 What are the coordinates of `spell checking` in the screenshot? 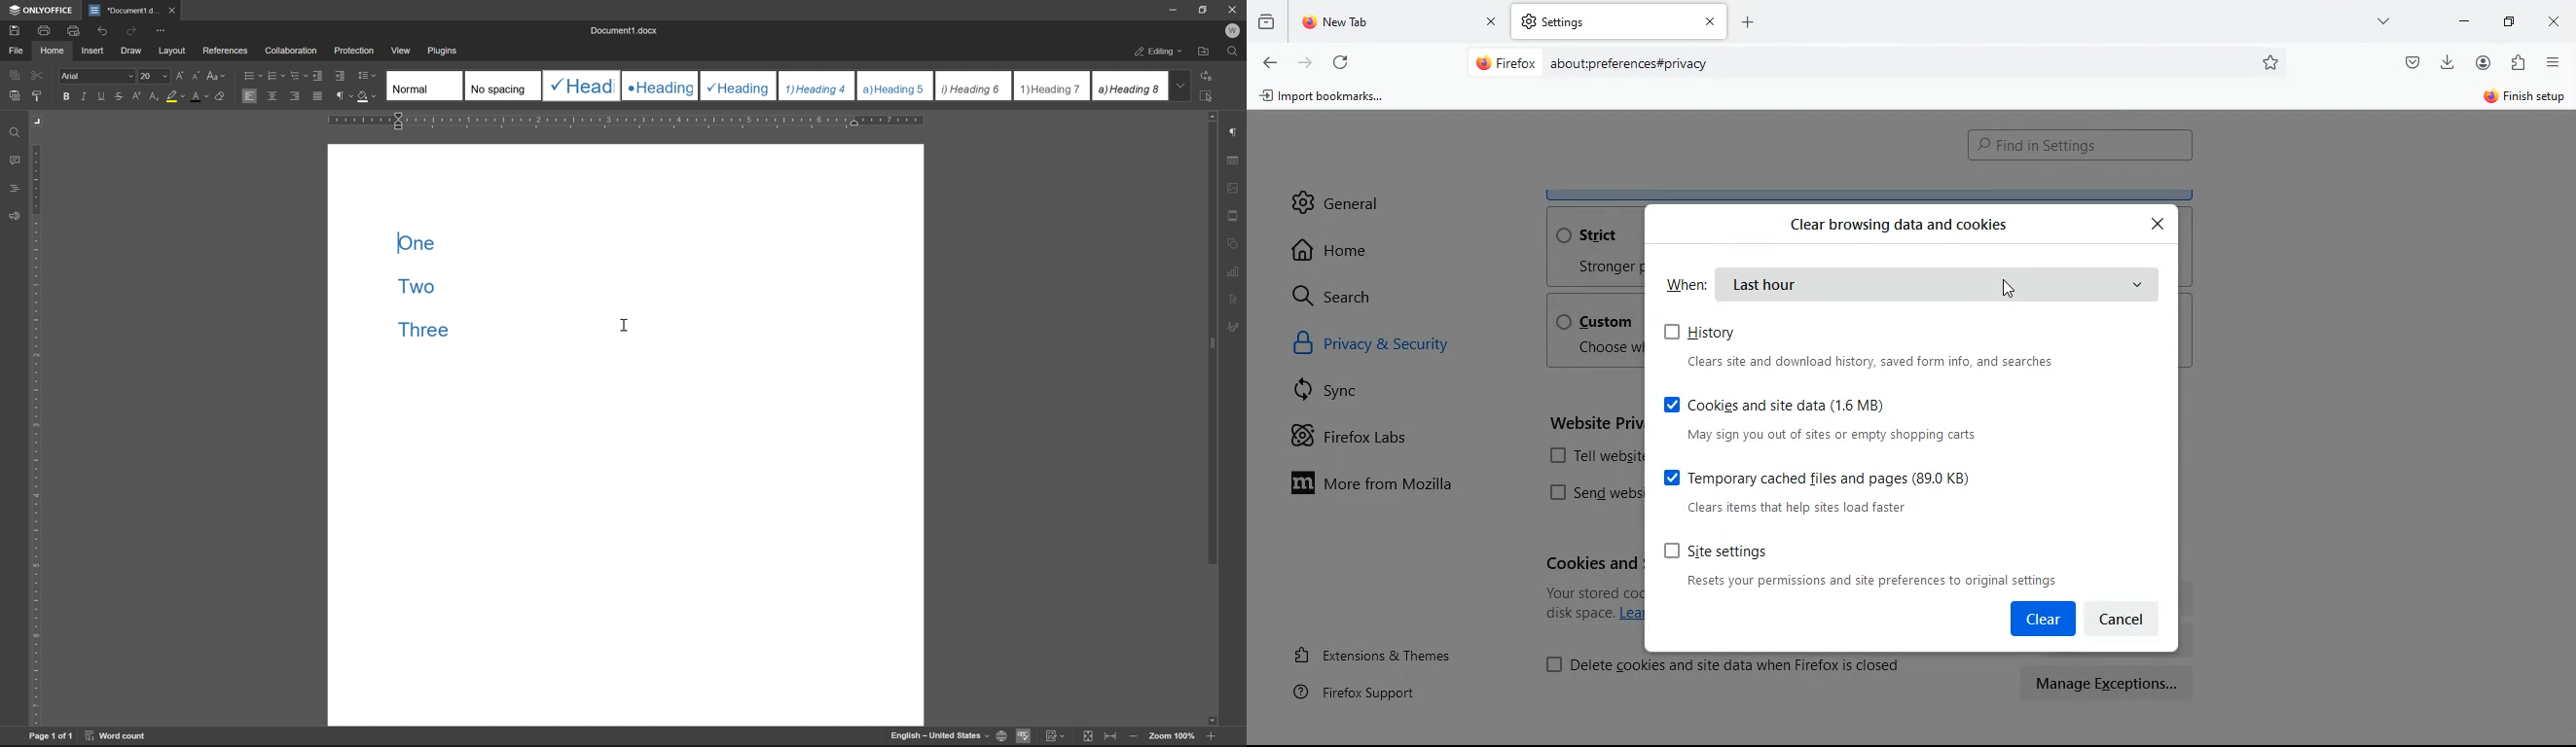 It's located at (1023, 735).